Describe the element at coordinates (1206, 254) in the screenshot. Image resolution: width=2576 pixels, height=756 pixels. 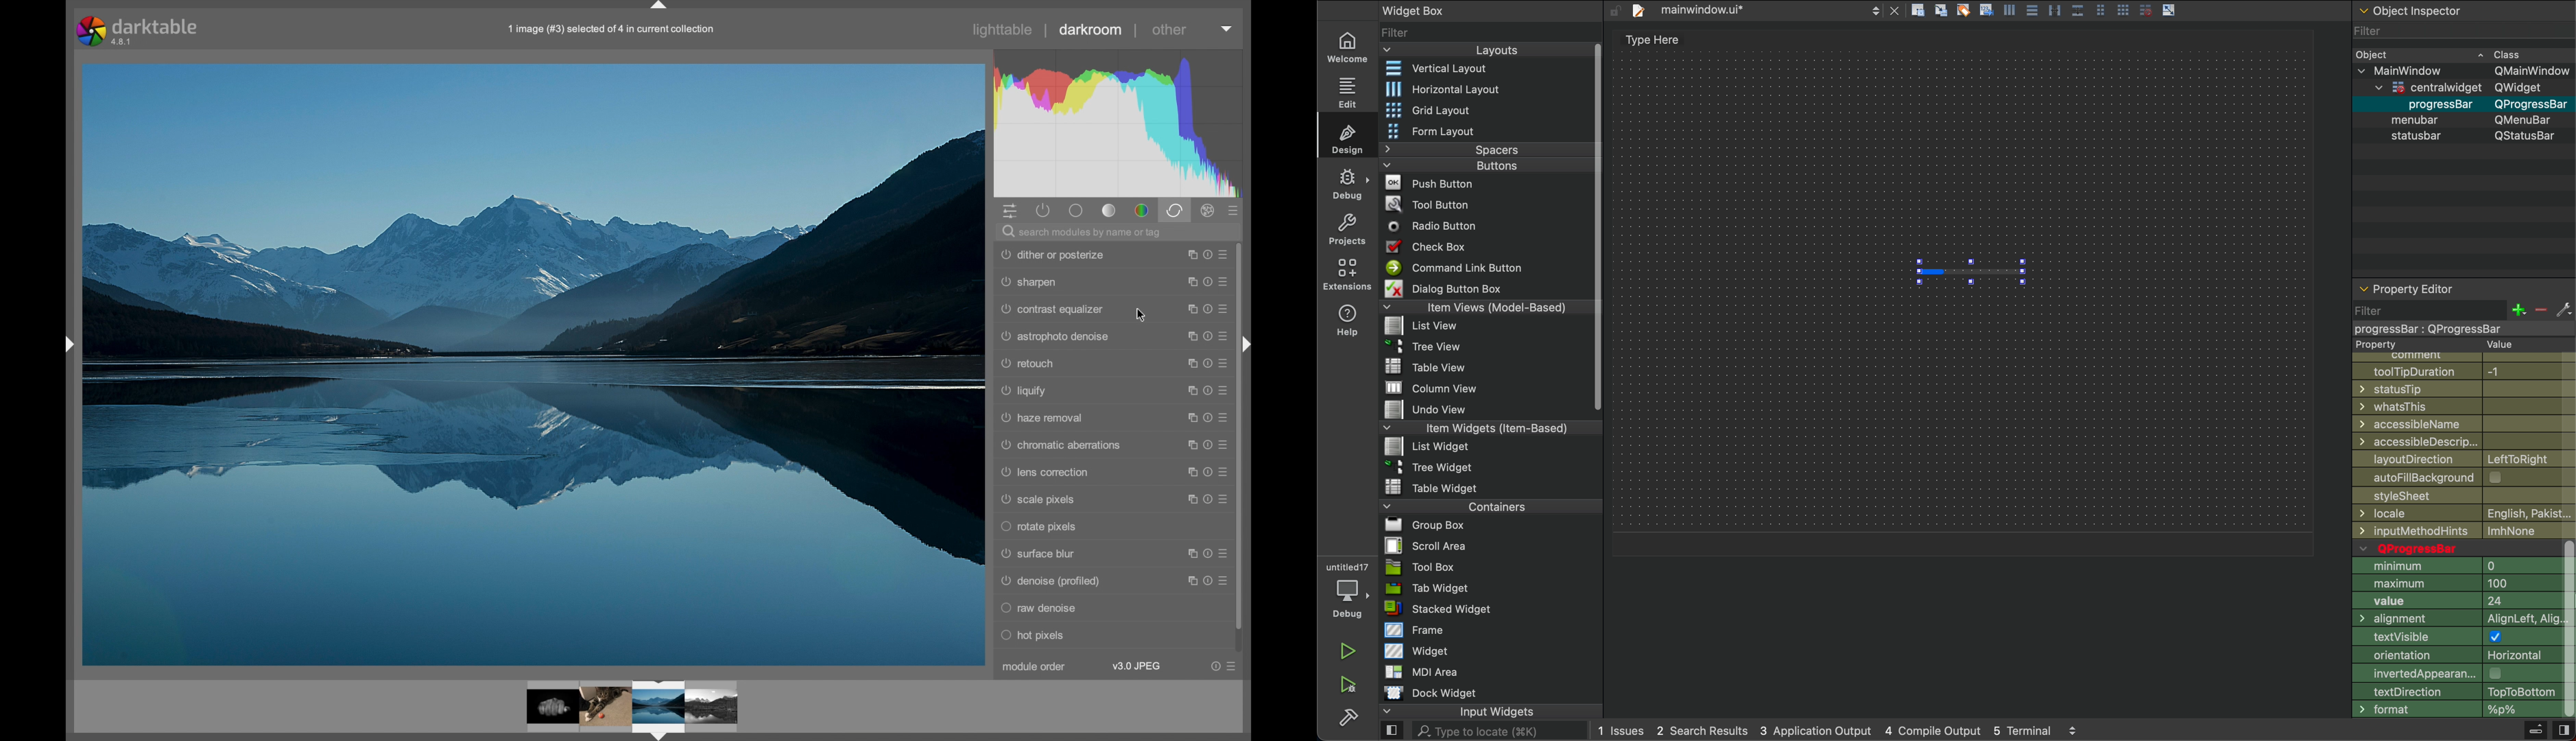
I see `more options` at that location.